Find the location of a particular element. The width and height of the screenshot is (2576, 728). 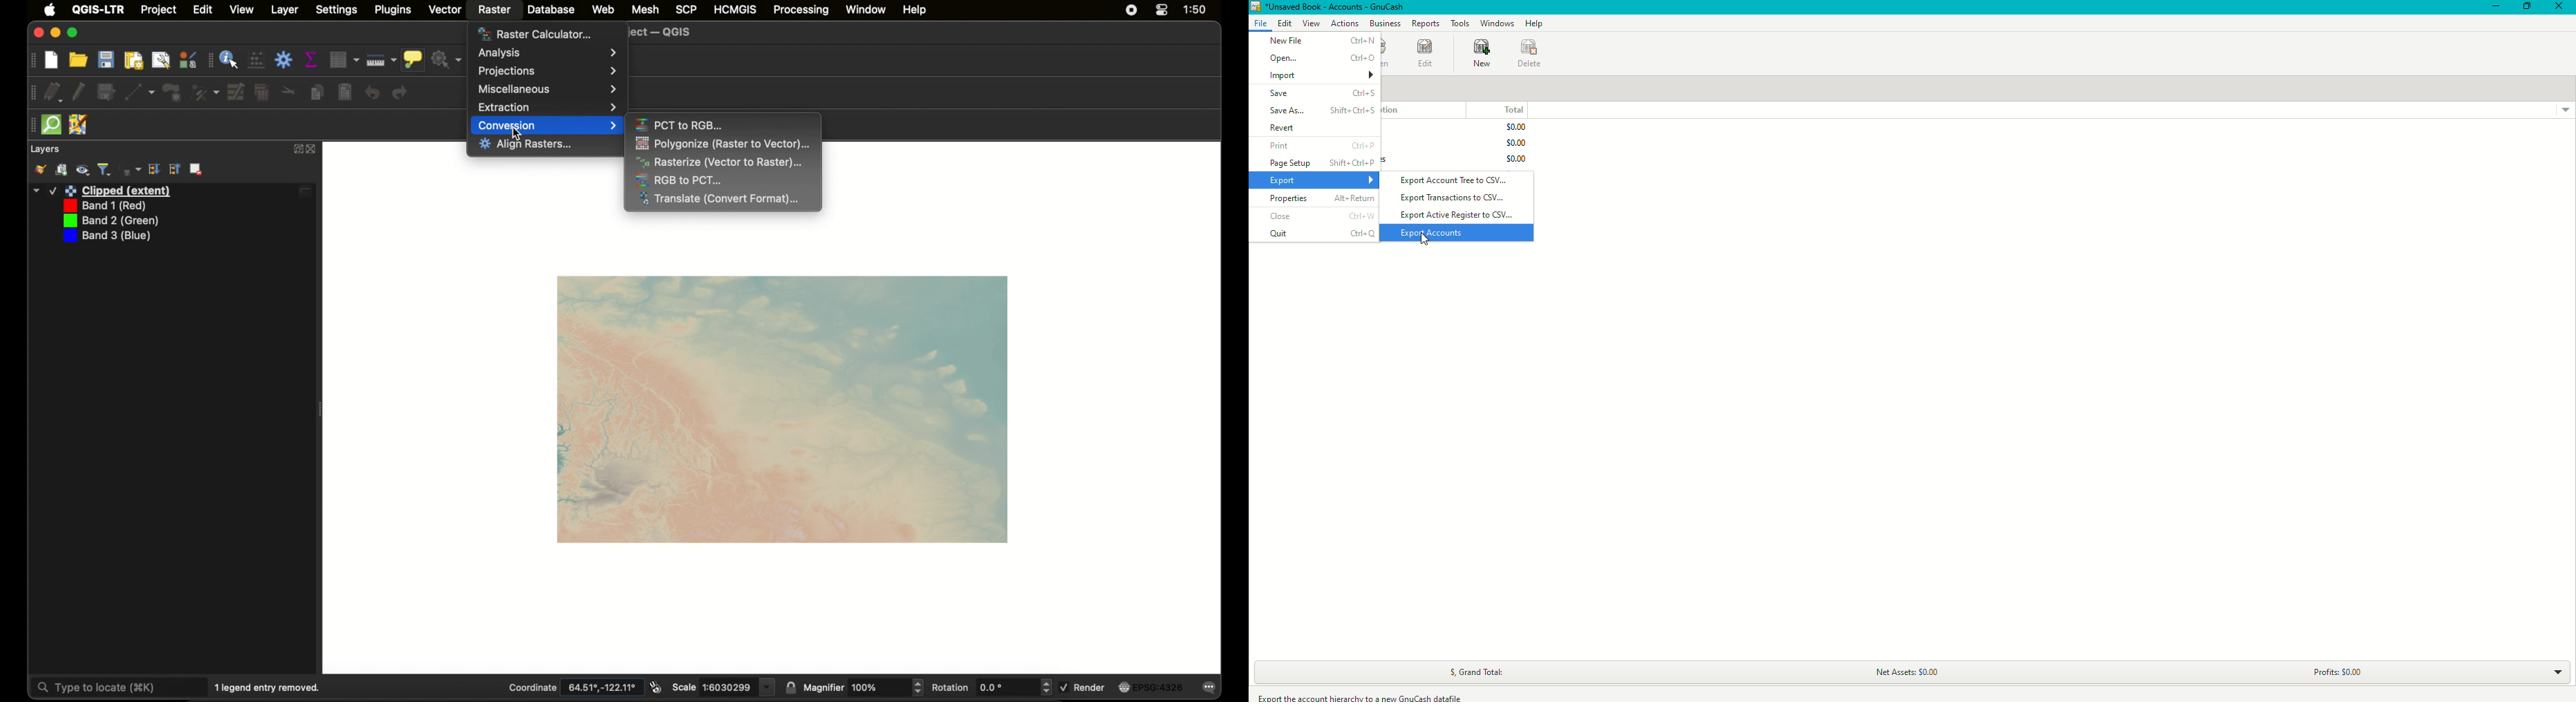

Export Transactions is located at coordinates (1454, 198).